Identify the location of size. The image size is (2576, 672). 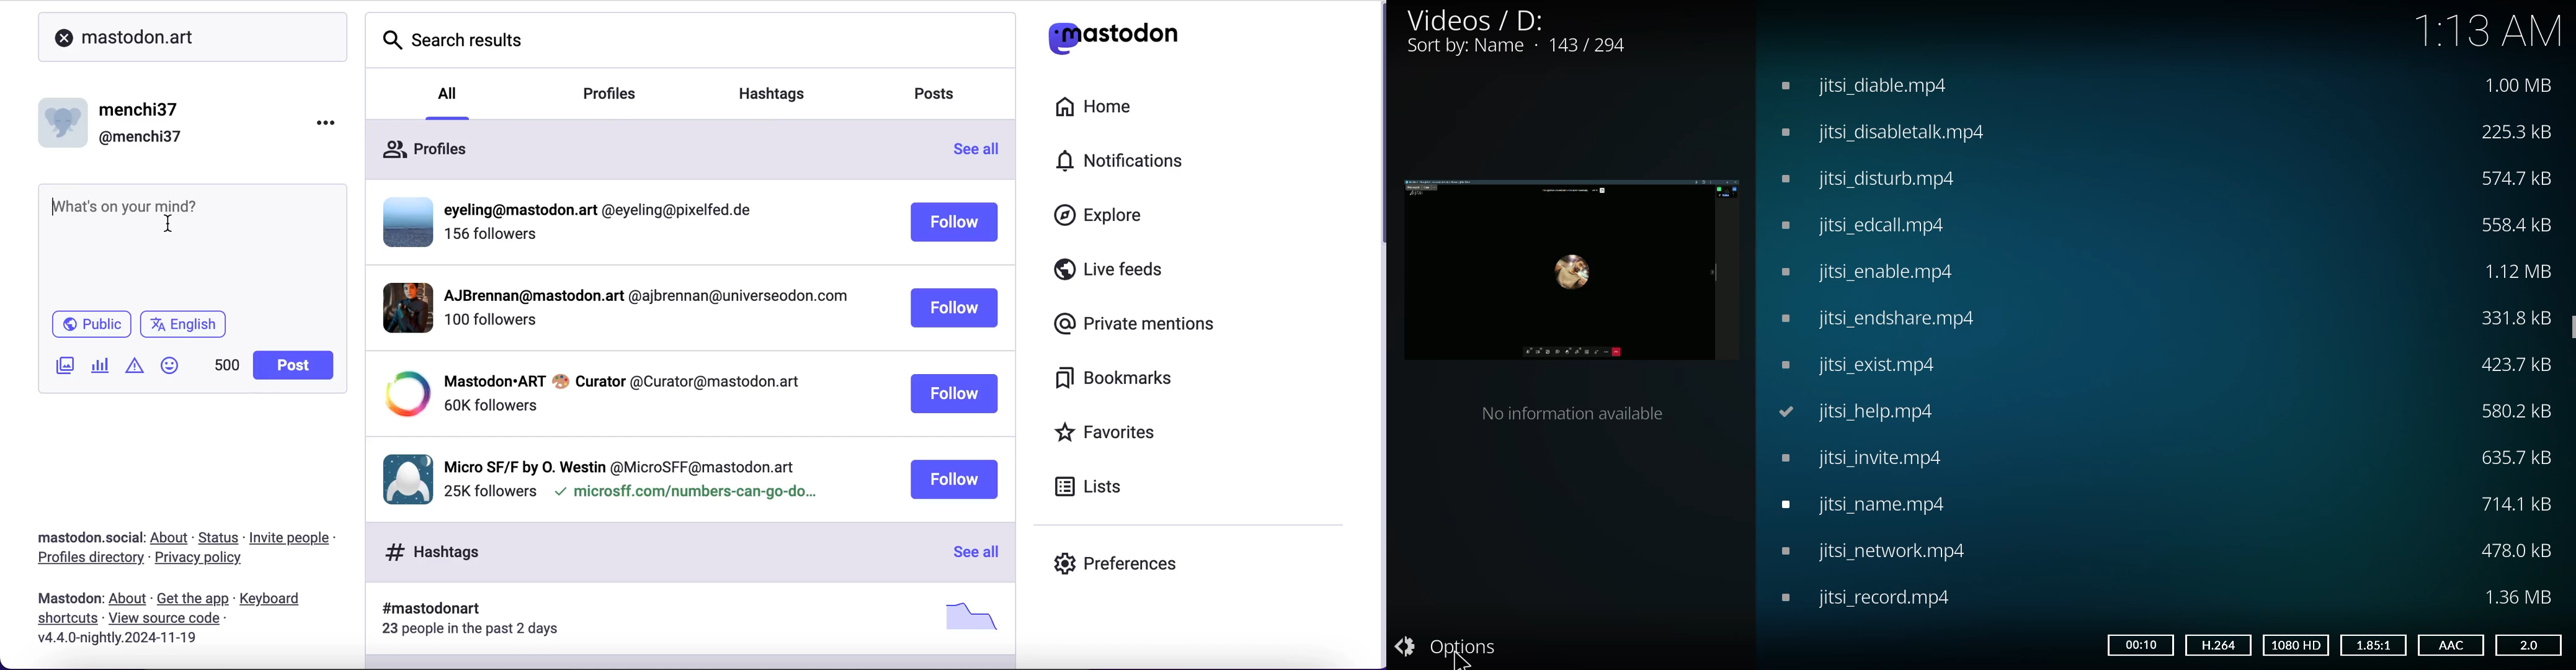
(2517, 505).